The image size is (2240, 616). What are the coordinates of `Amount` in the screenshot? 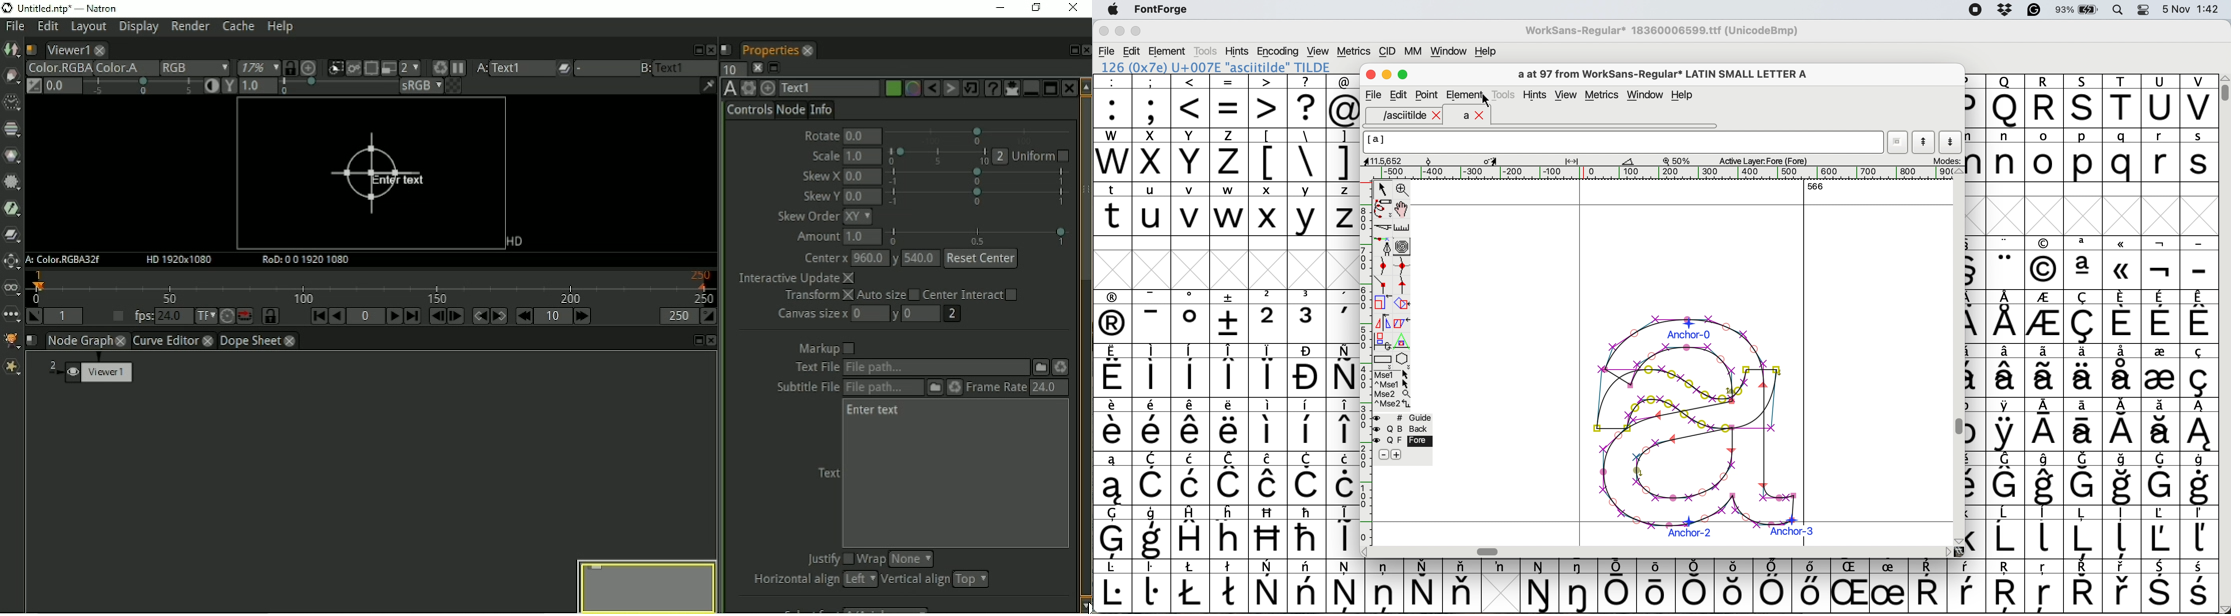 It's located at (815, 237).